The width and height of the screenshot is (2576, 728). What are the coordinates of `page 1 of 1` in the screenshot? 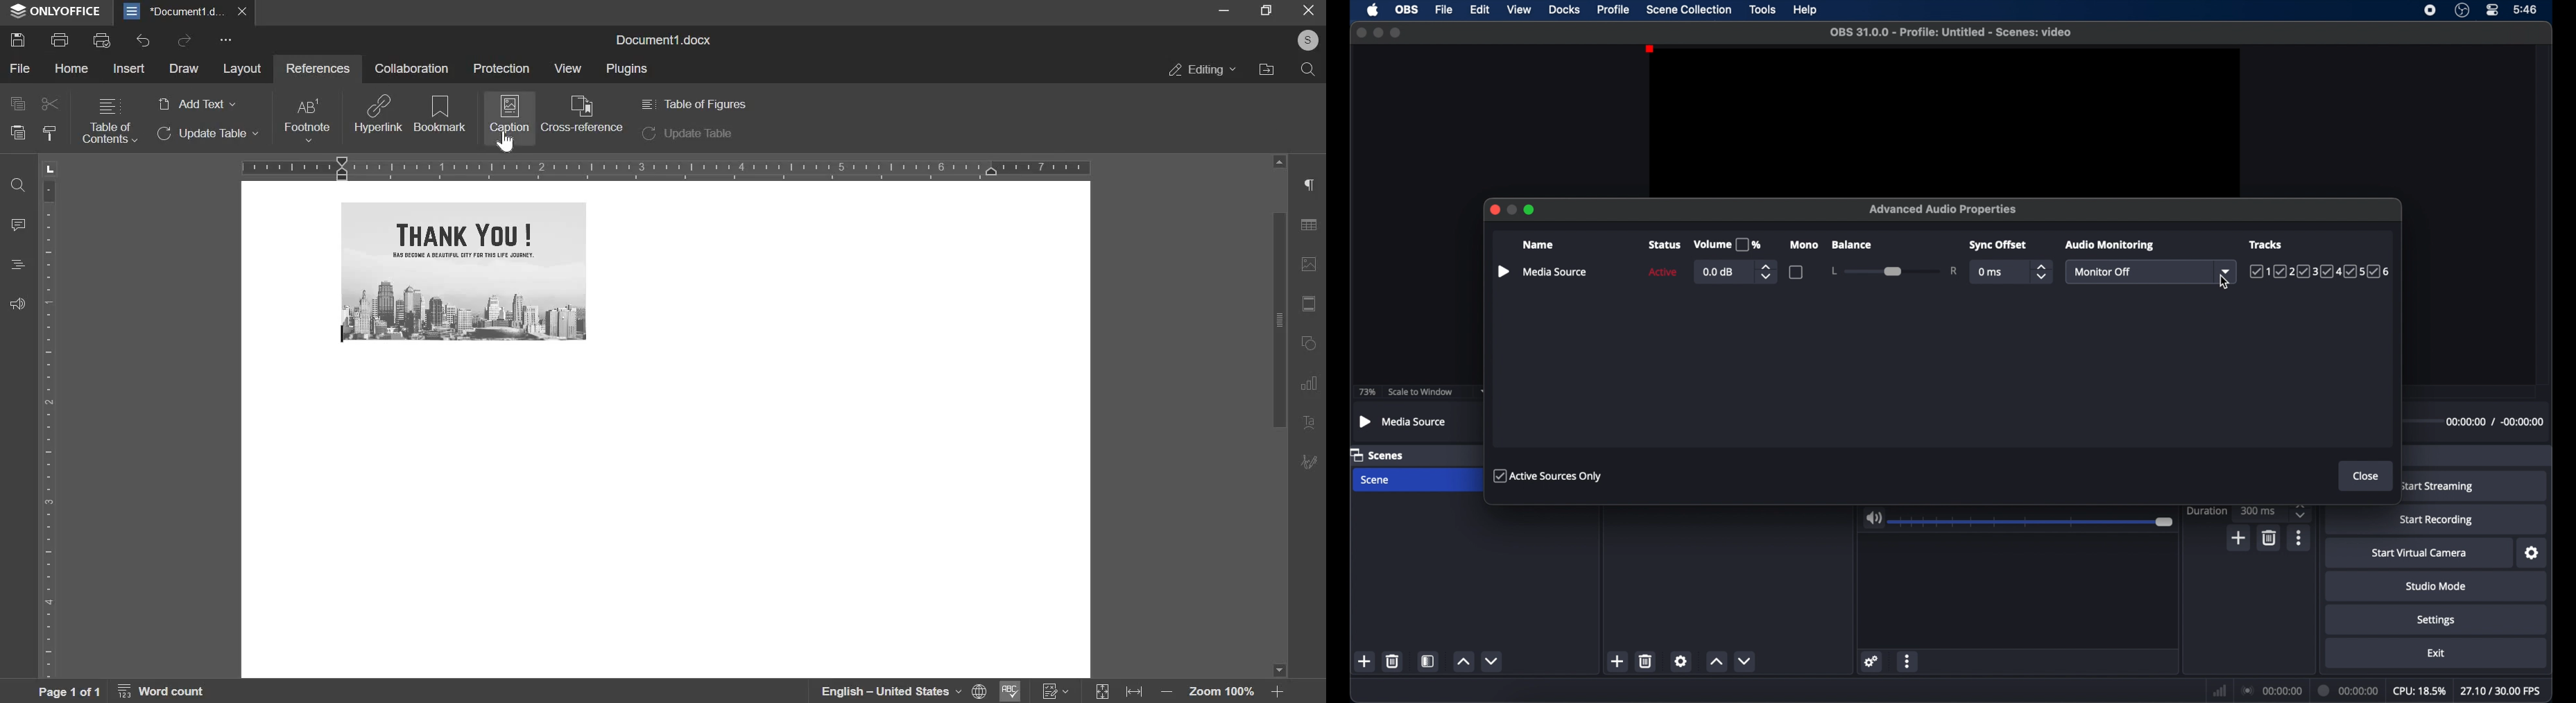 It's located at (67, 691).